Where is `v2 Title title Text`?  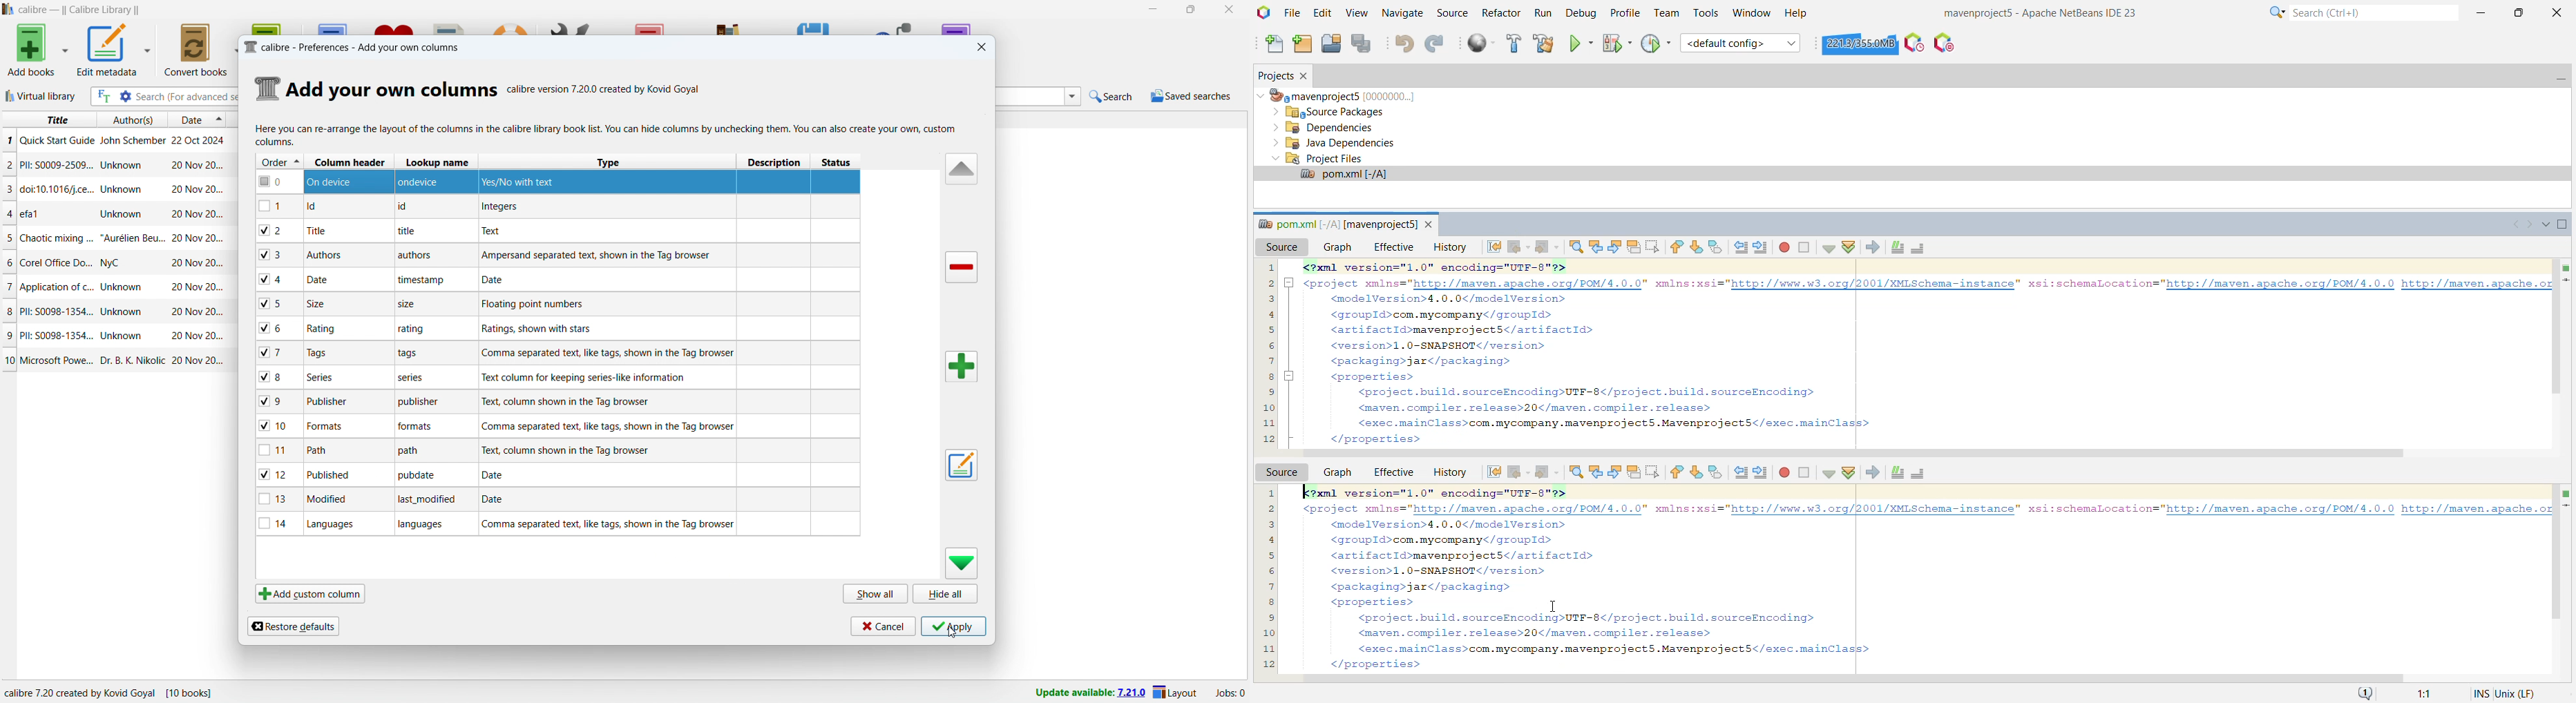
v2 Title title Text is located at coordinates (560, 230).